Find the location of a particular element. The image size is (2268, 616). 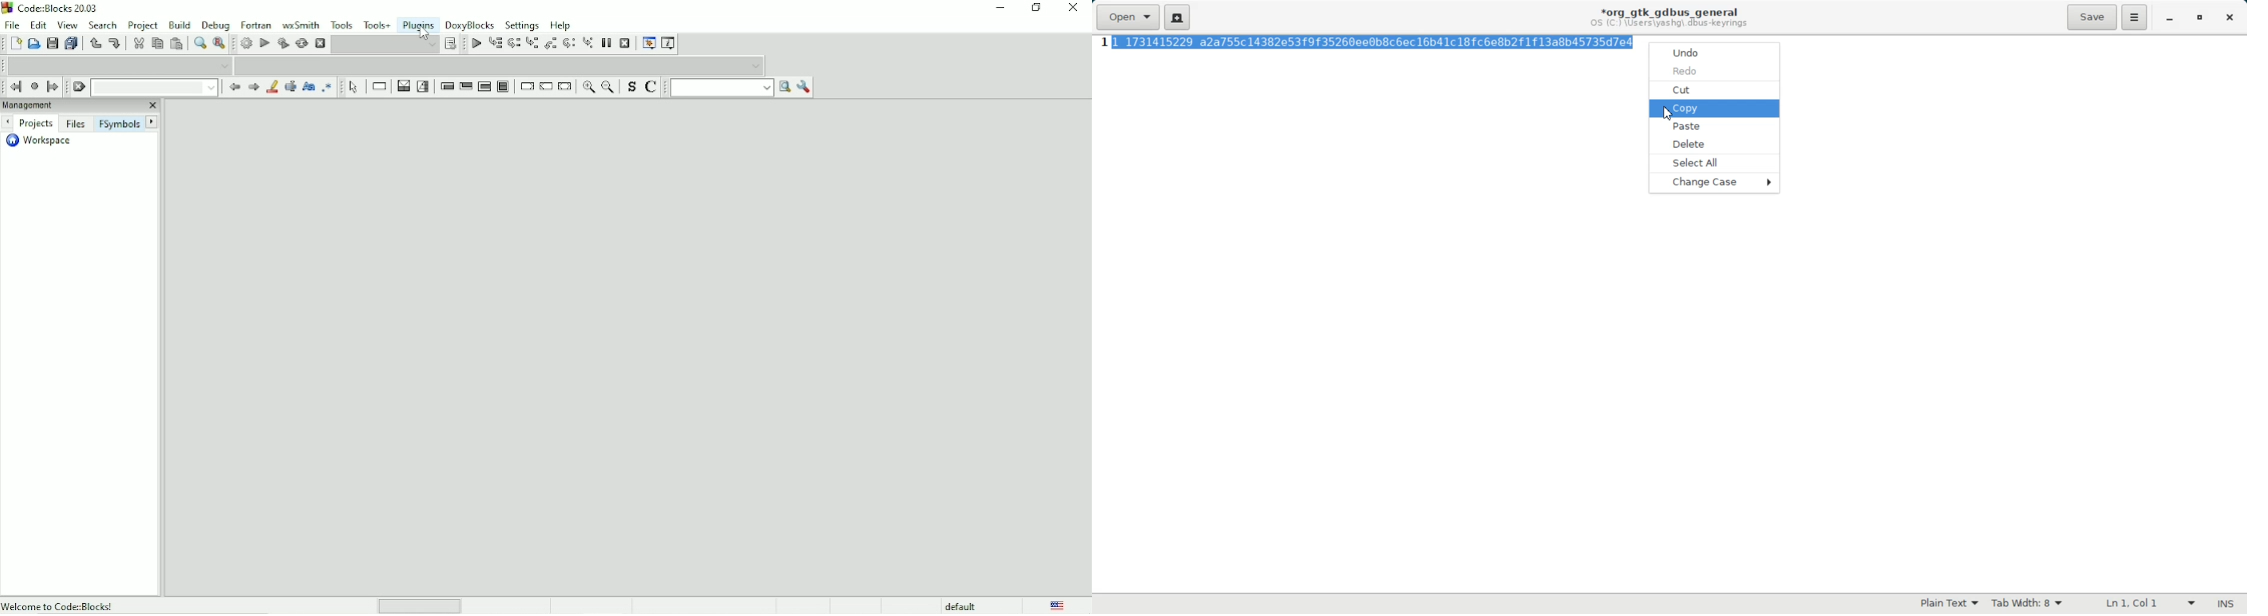

Step out is located at coordinates (551, 44).